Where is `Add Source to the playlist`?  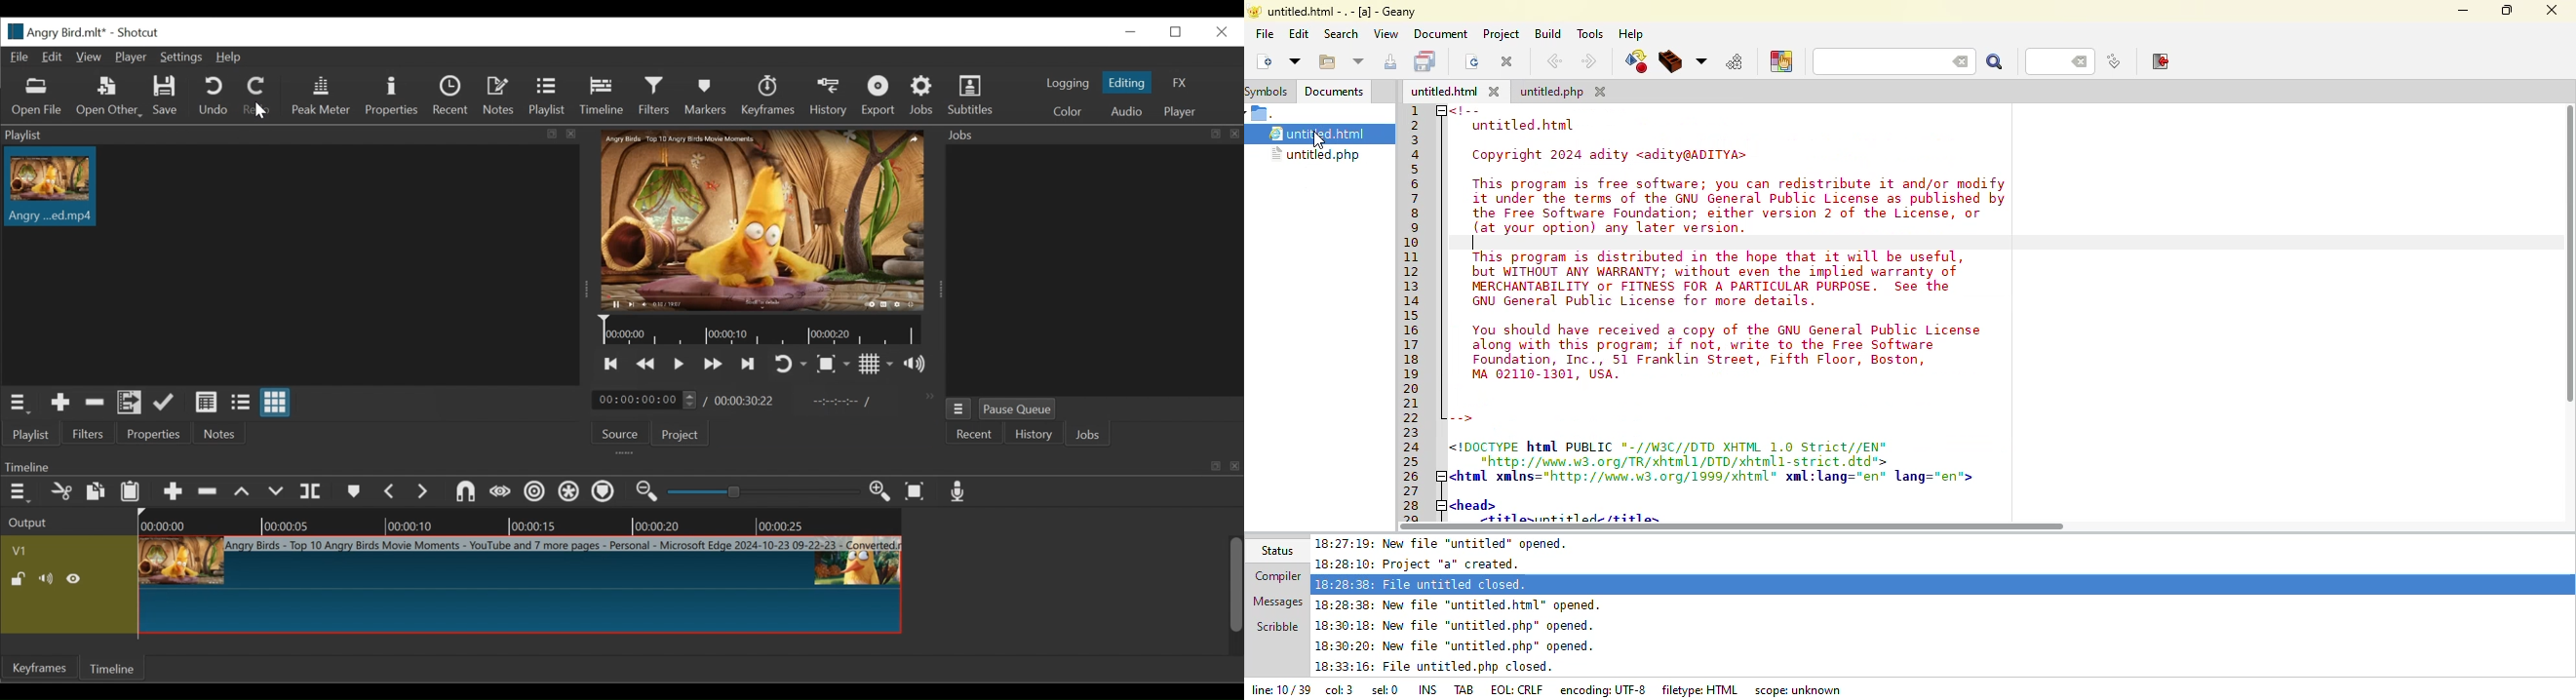
Add Source to the playlist is located at coordinates (60, 403).